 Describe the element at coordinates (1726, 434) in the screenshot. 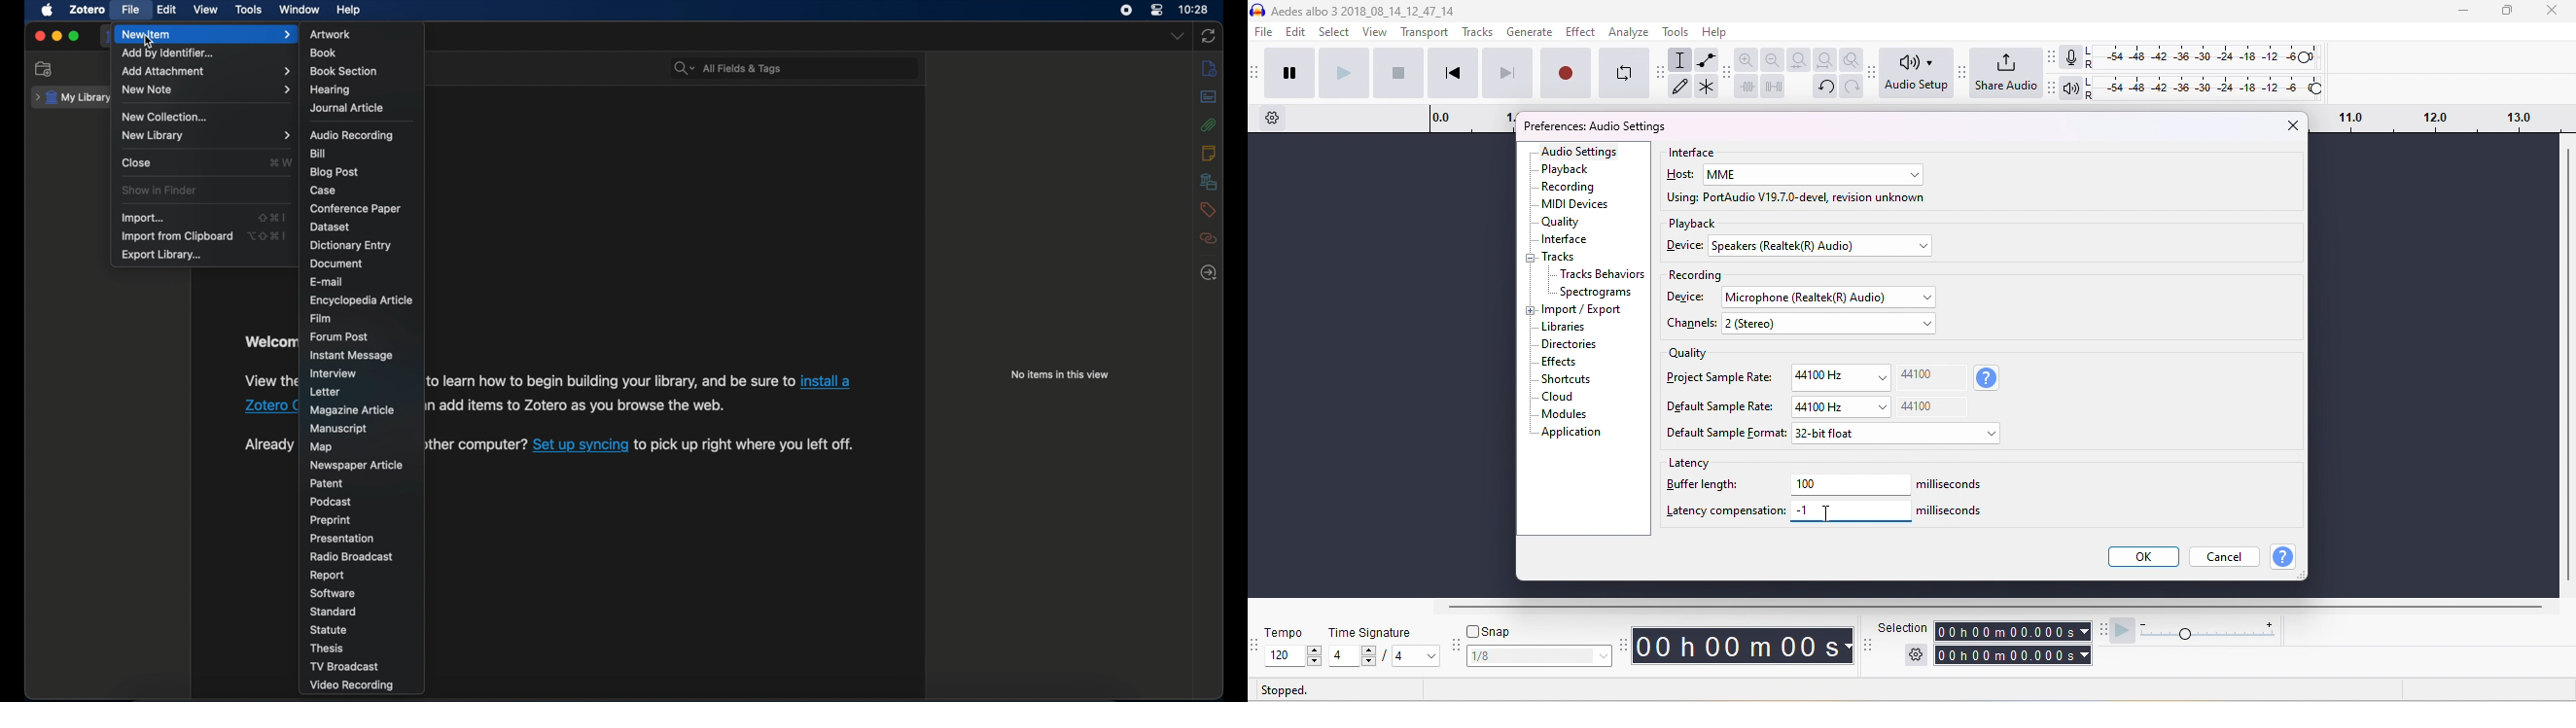

I see `default sample format` at that location.